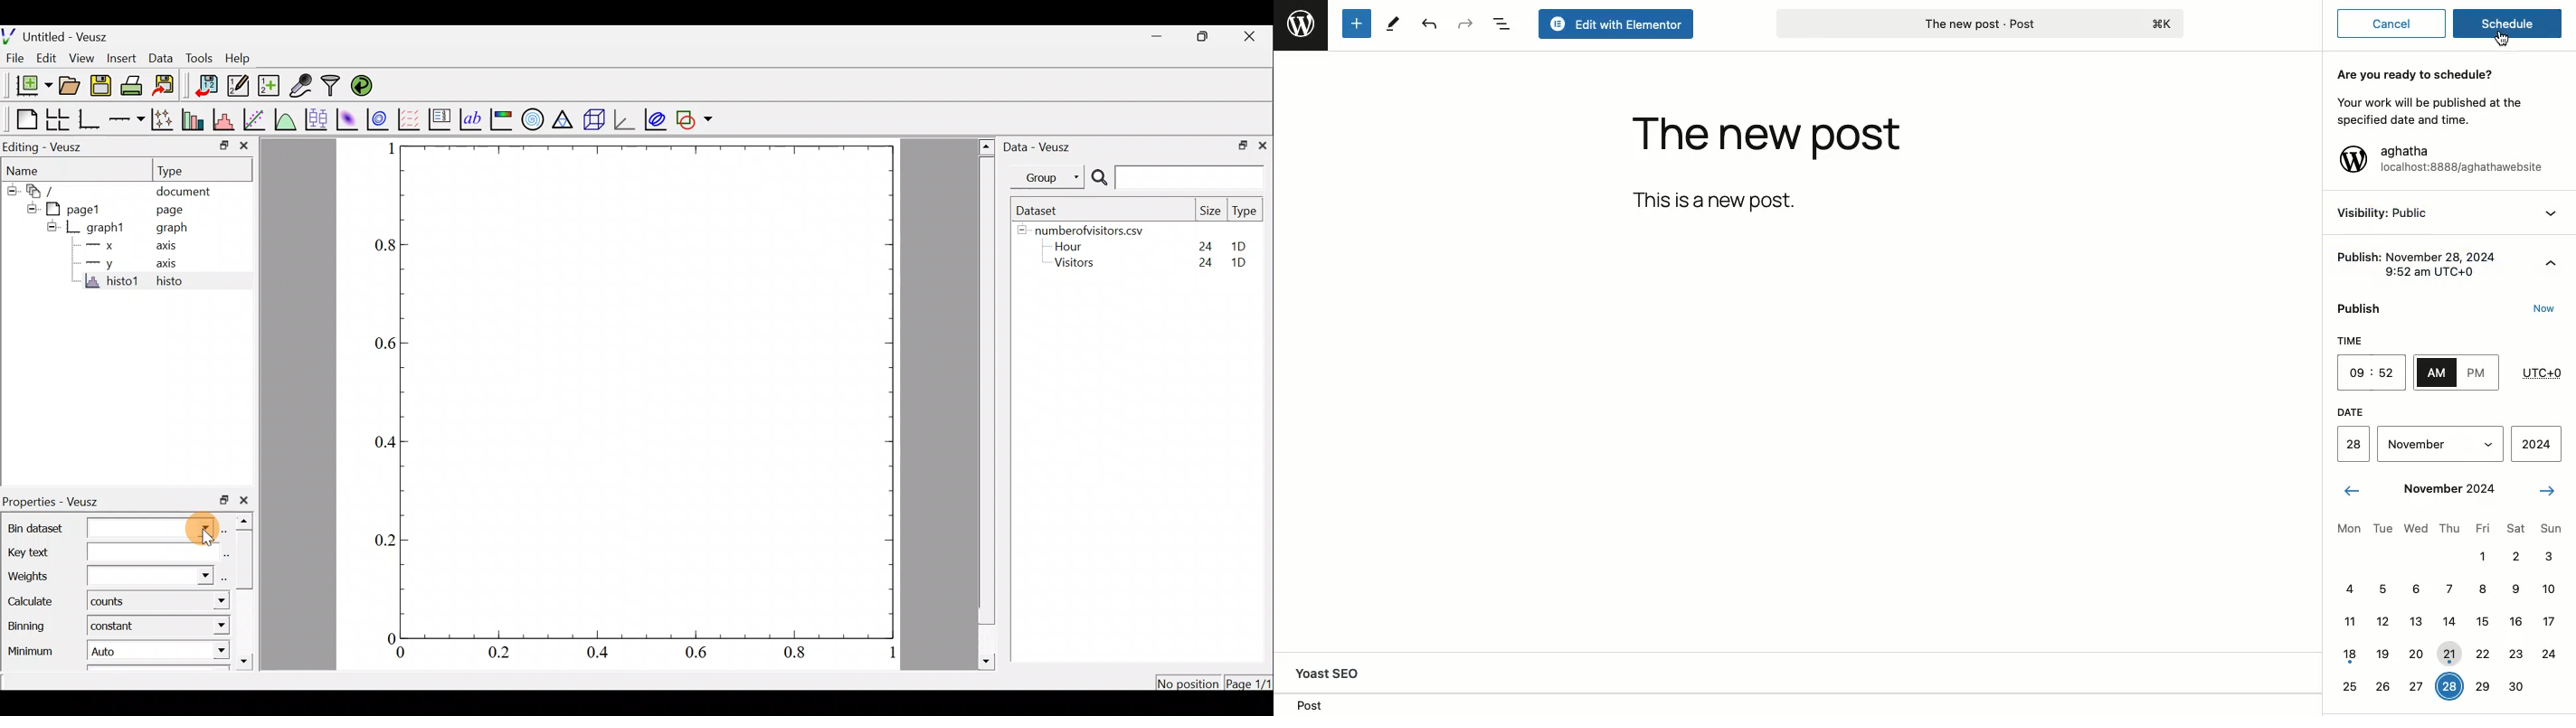 The height and width of the screenshot is (728, 2576). Describe the element at coordinates (2537, 442) in the screenshot. I see `2024` at that location.